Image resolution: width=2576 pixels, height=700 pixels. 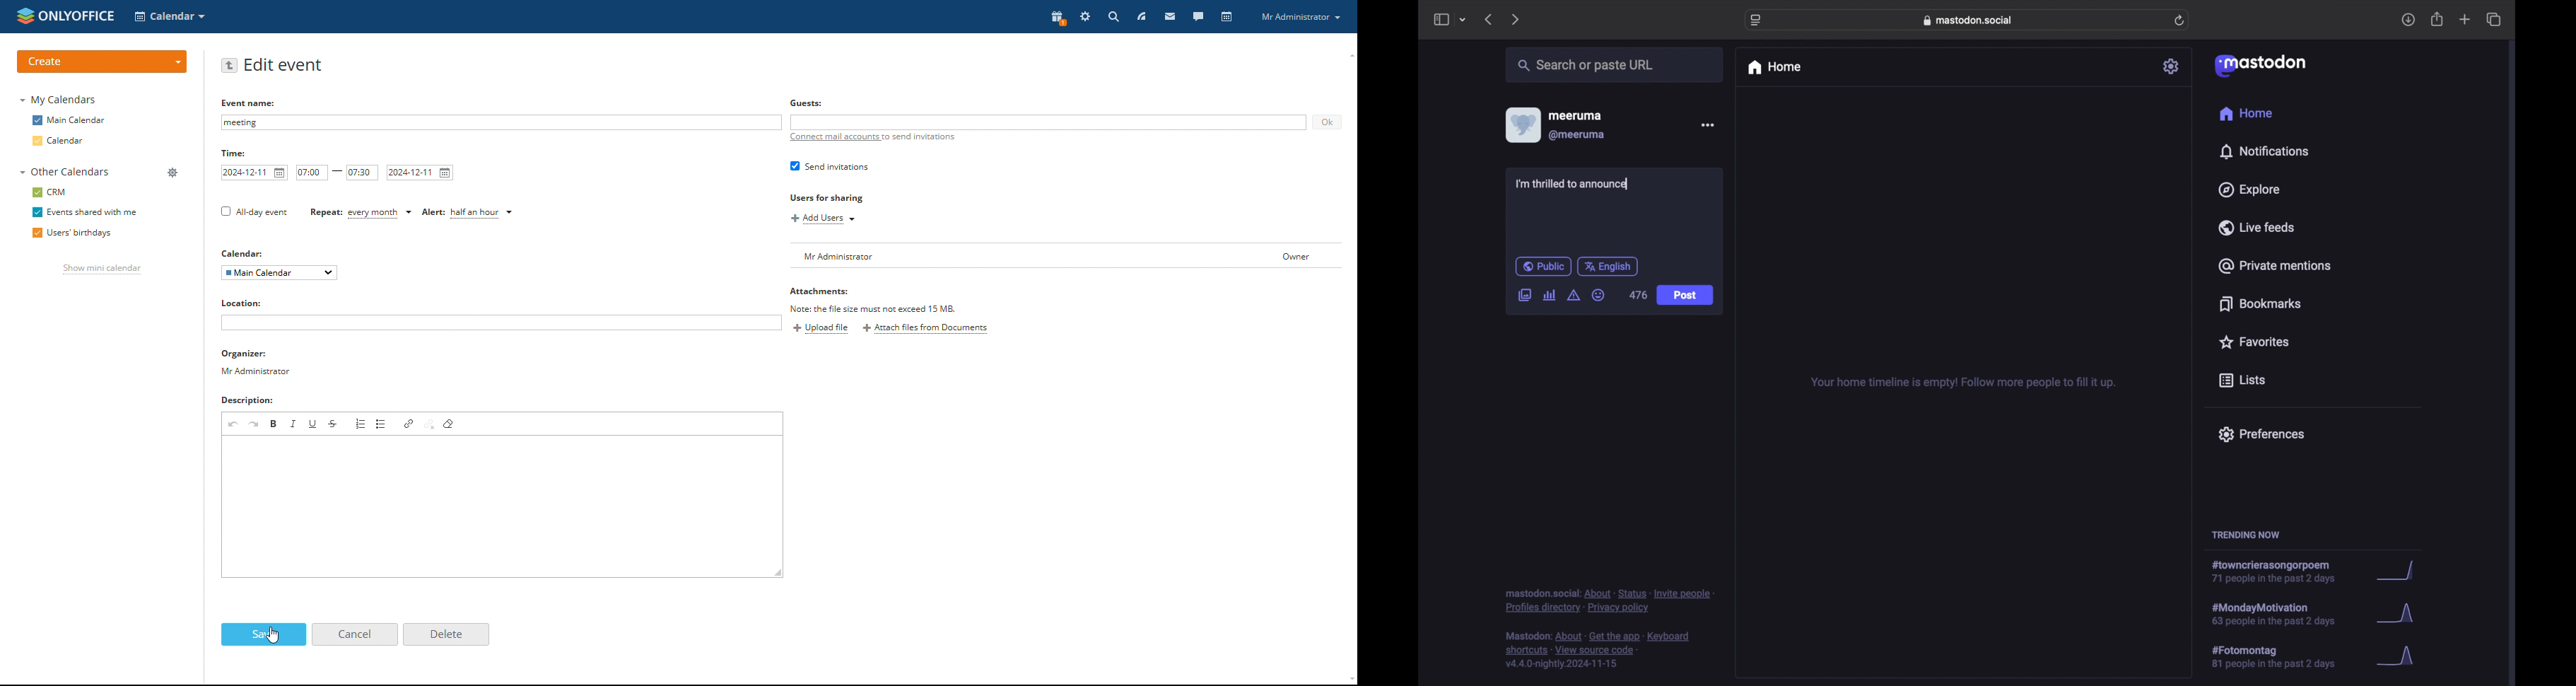 What do you see at coordinates (1084, 16) in the screenshot?
I see `settings` at bounding box center [1084, 16].